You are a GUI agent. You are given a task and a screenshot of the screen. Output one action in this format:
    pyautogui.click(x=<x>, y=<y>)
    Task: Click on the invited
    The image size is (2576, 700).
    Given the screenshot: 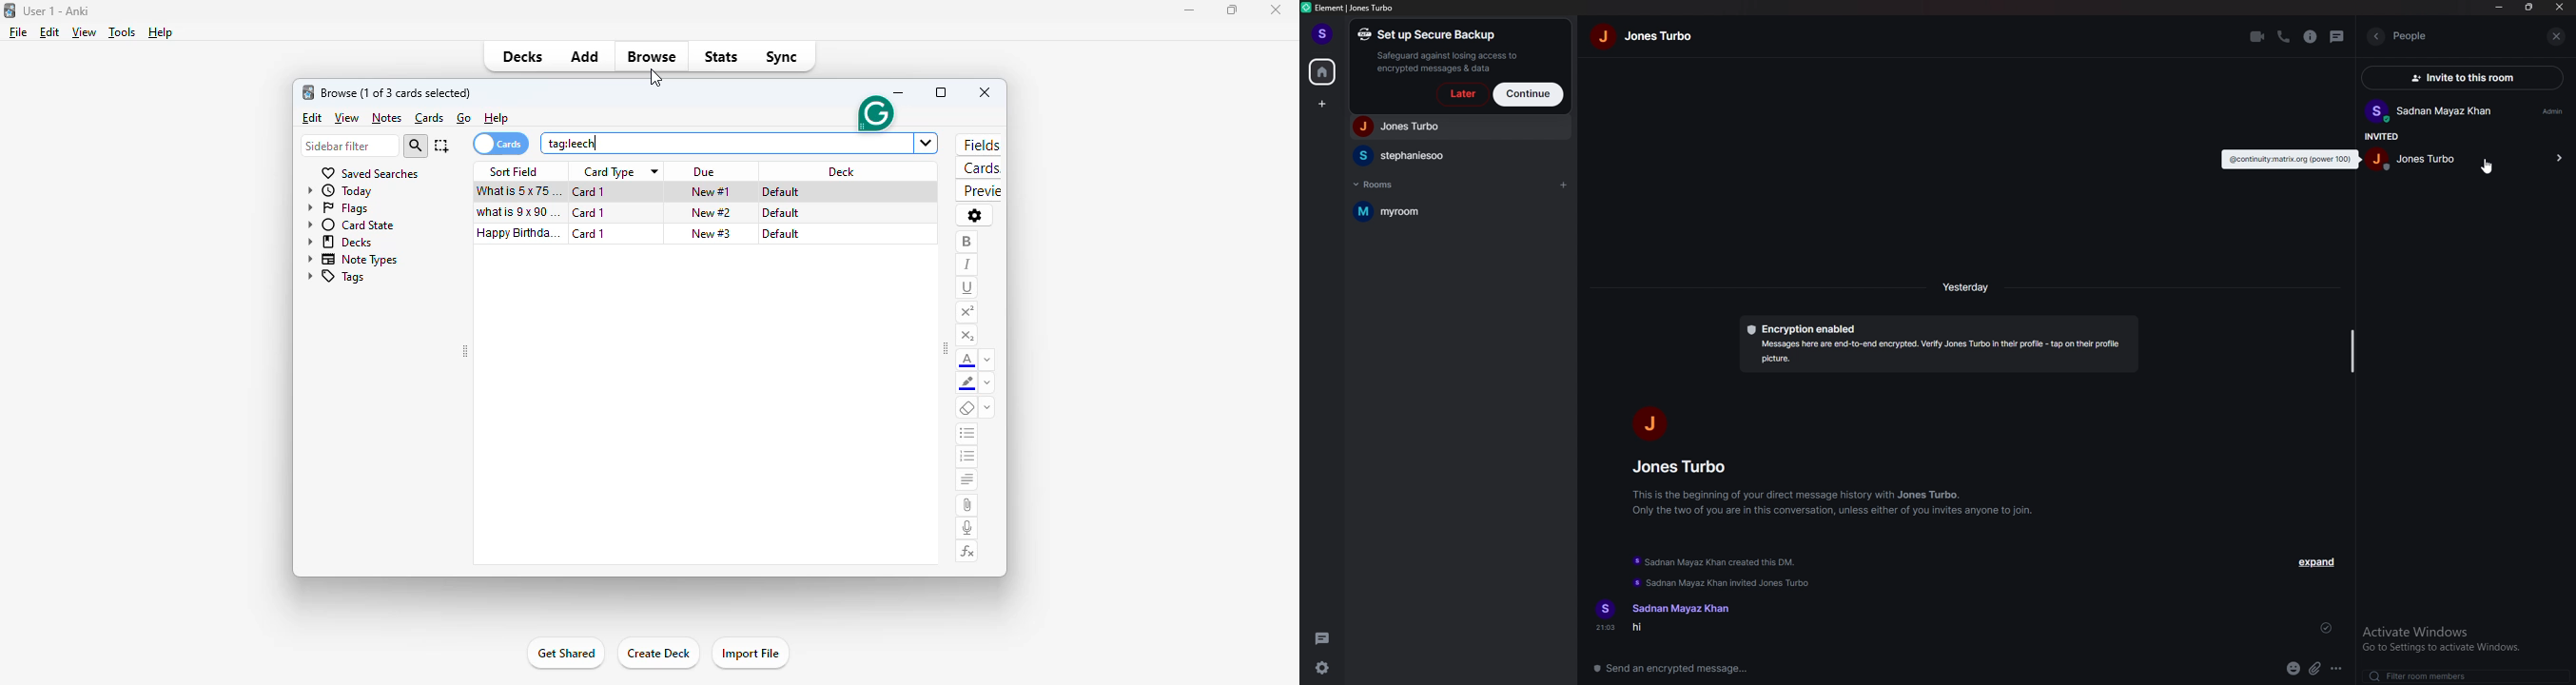 What is the action you would take?
    pyautogui.click(x=2381, y=136)
    